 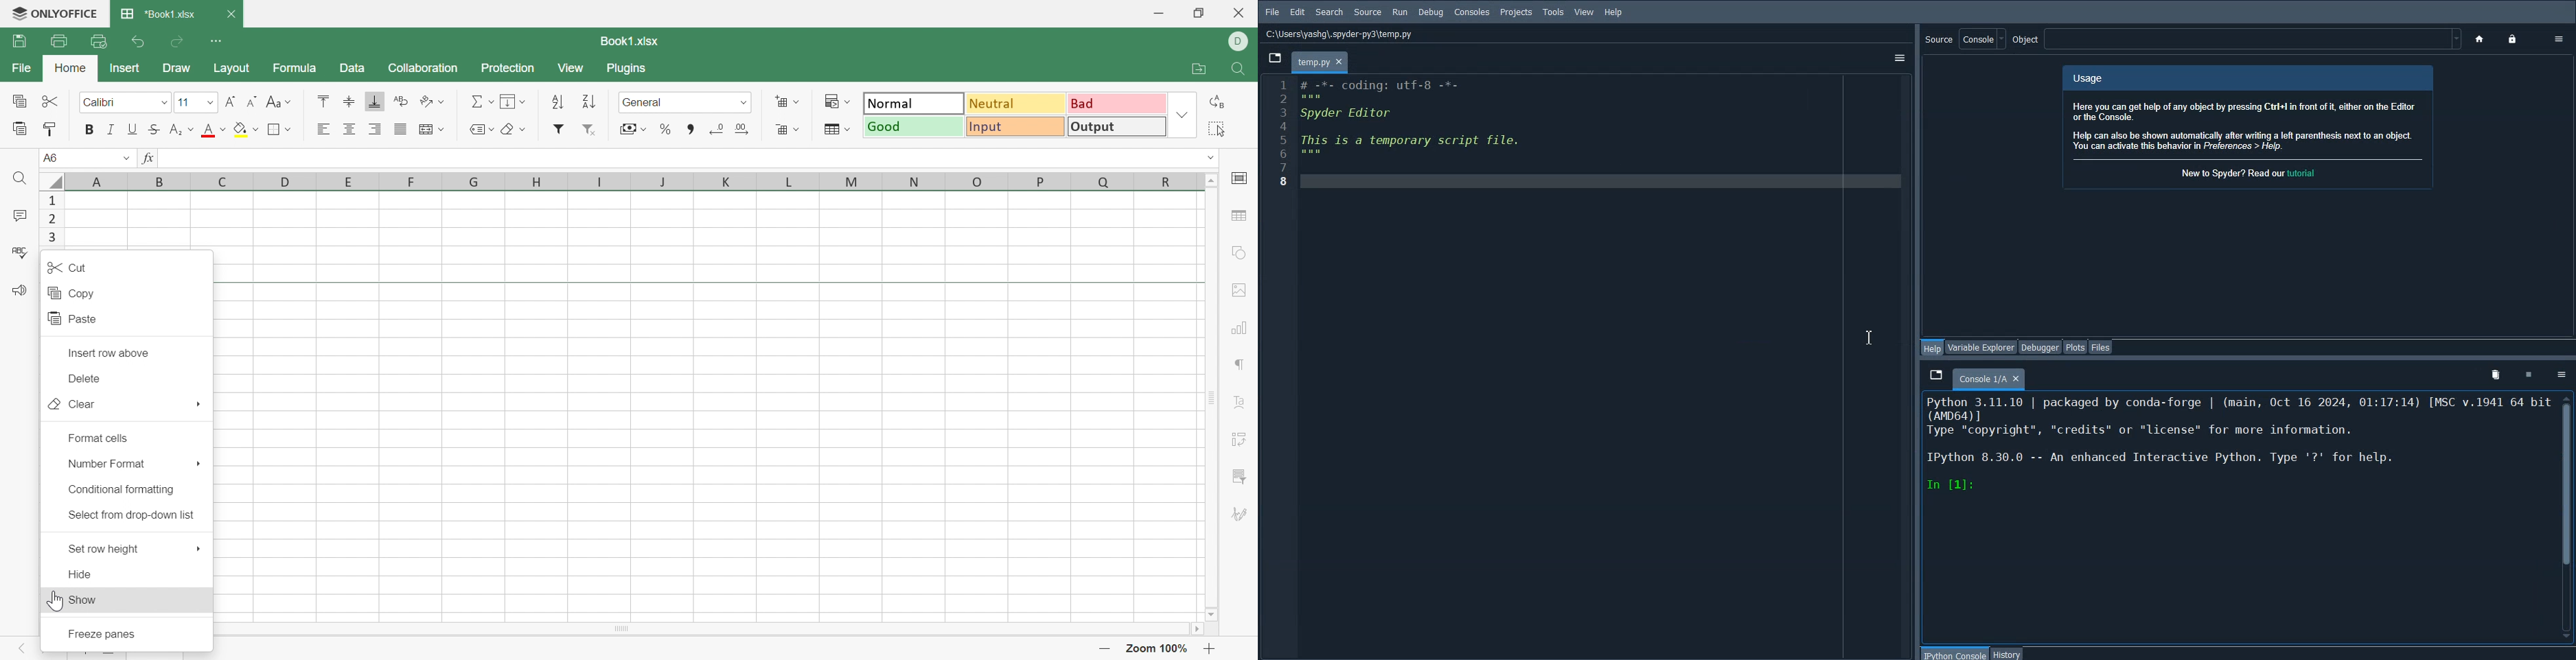 What do you see at coordinates (53, 103) in the screenshot?
I see `Cut` at bounding box center [53, 103].